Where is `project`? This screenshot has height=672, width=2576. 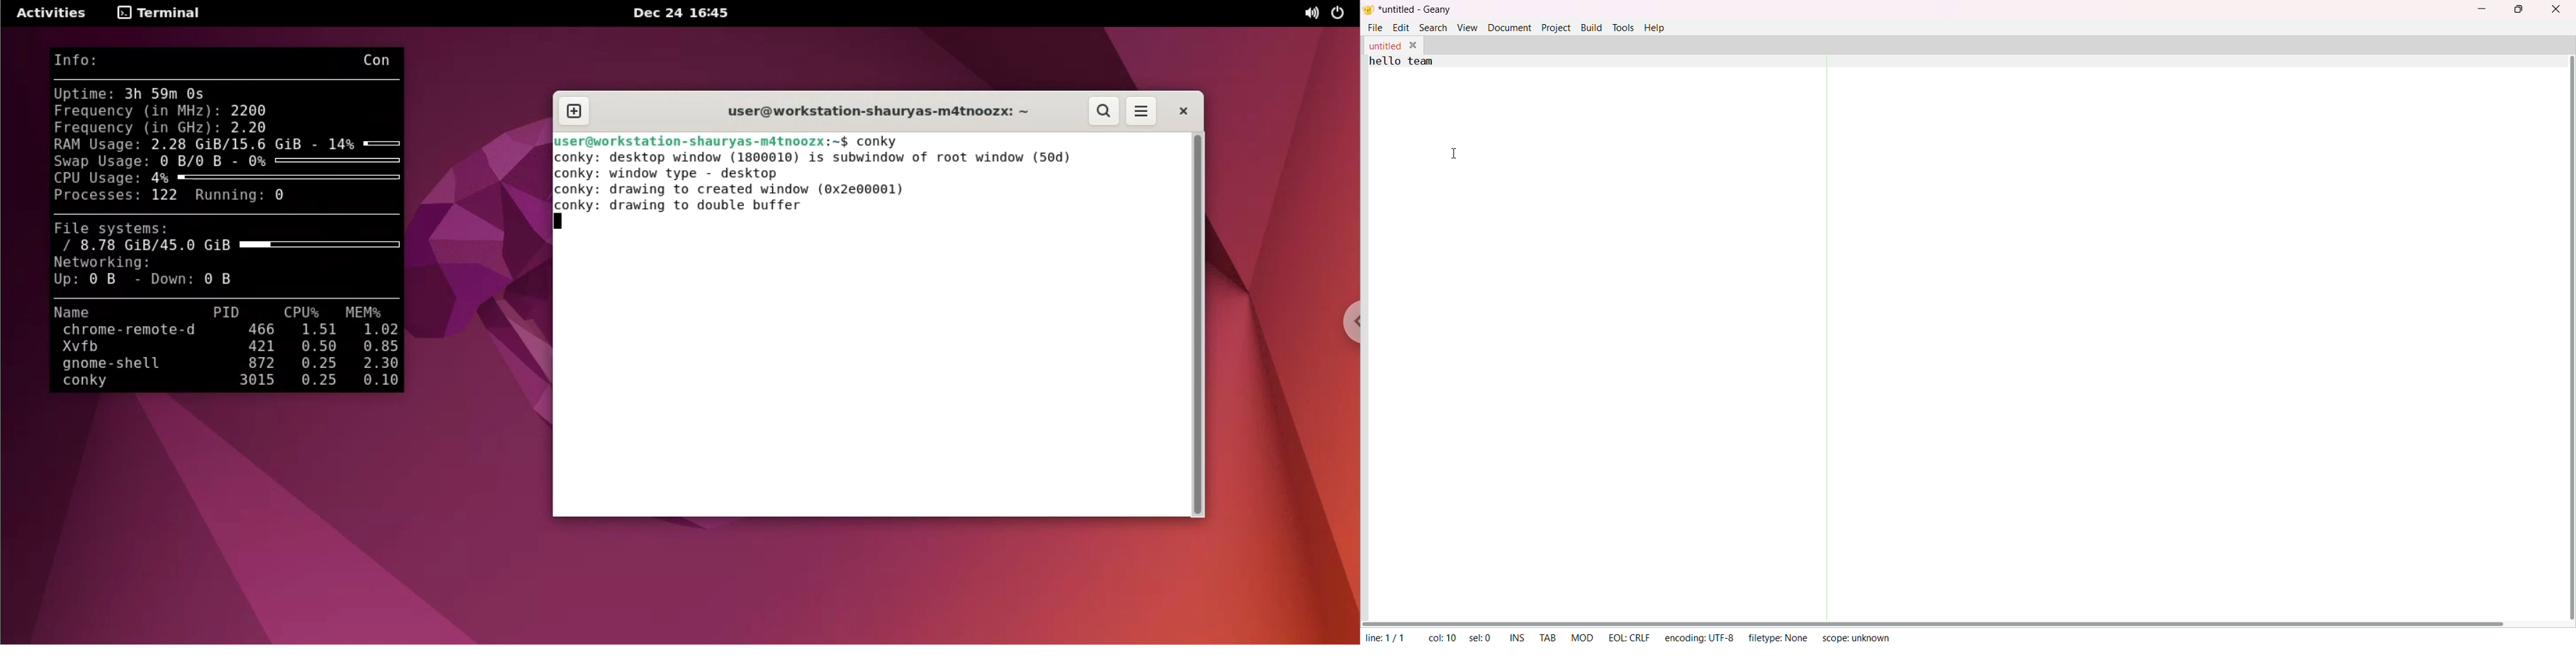 project is located at coordinates (1554, 27).